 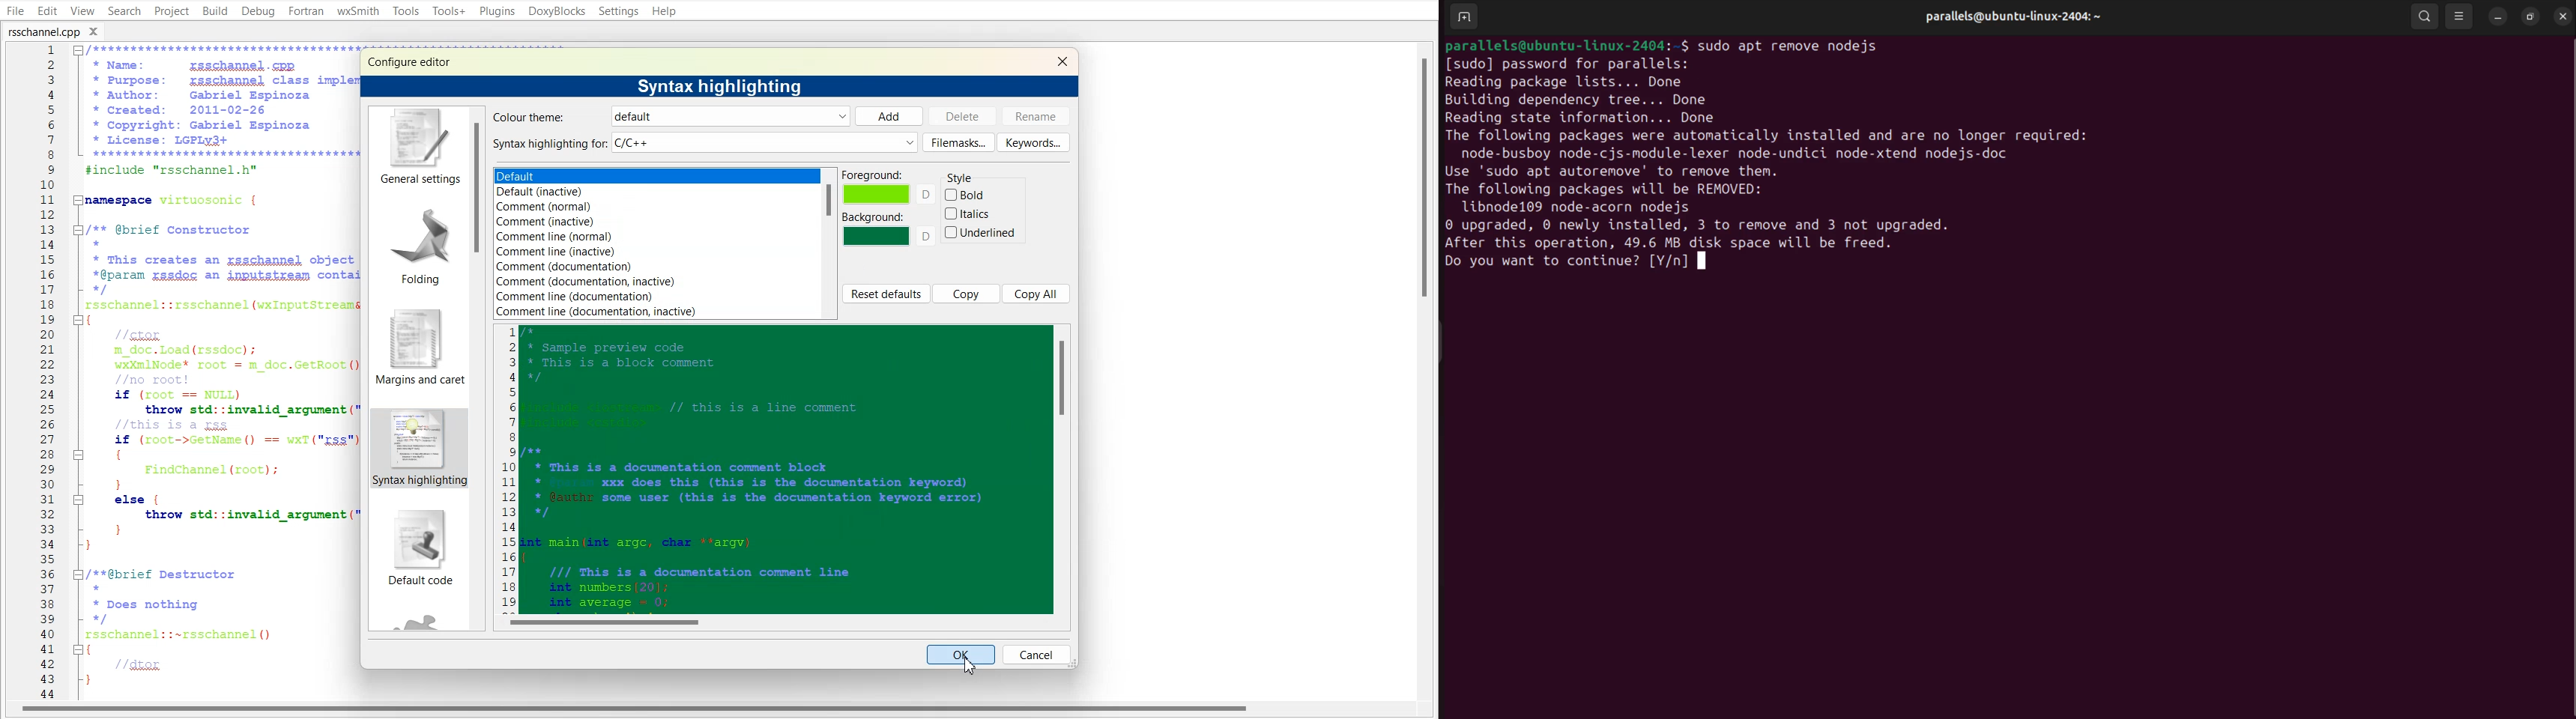 What do you see at coordinates (419, 550) in the screenshot?
I see `Default code` at bounding box center [419, 550].